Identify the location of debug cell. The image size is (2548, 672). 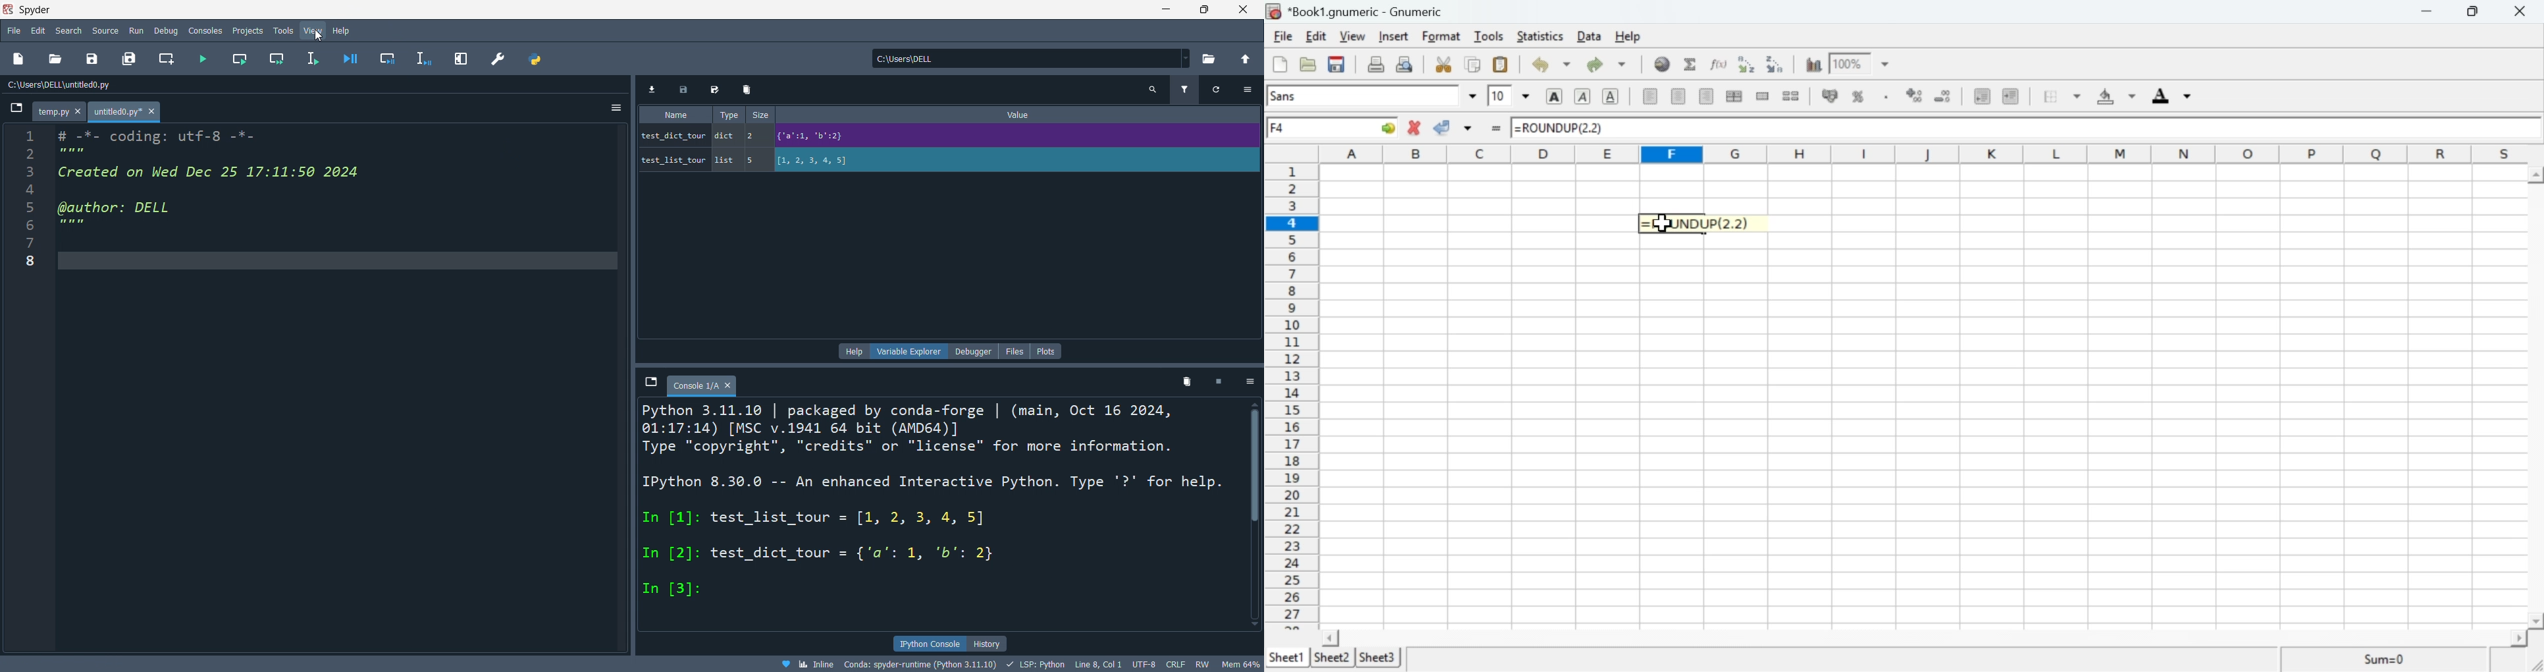
(387, 59).